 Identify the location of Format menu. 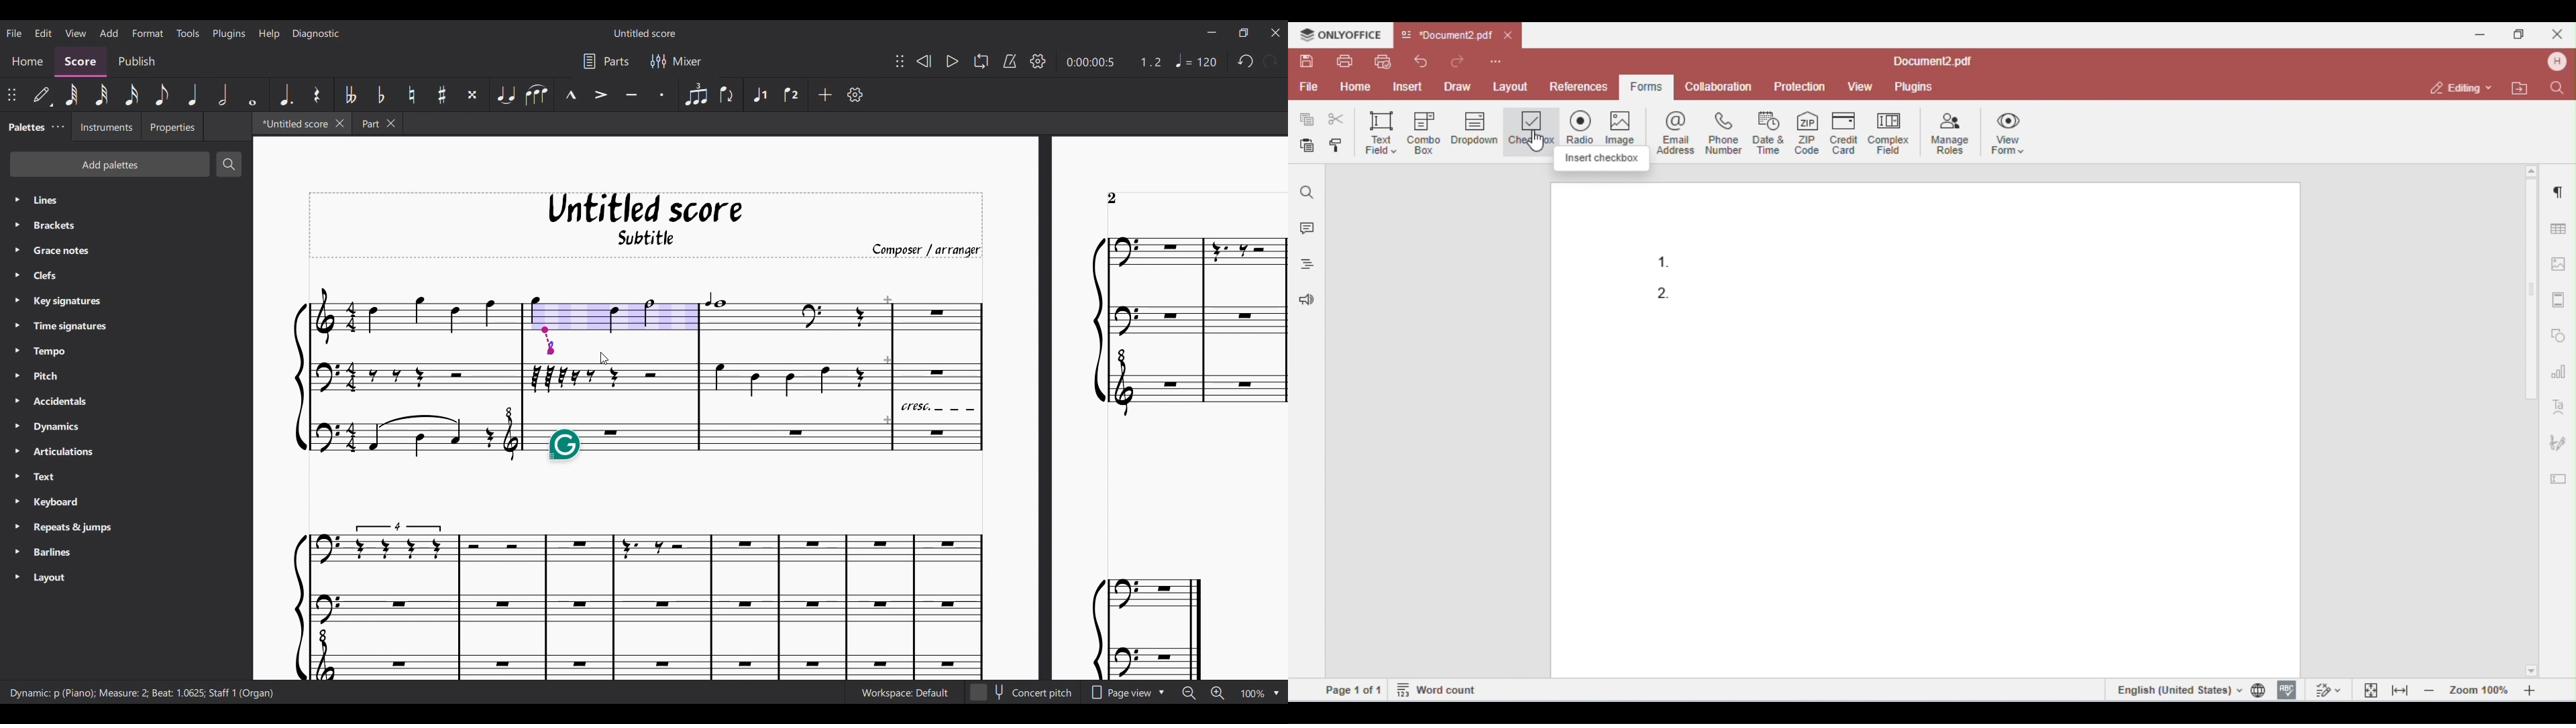
(148, 33).